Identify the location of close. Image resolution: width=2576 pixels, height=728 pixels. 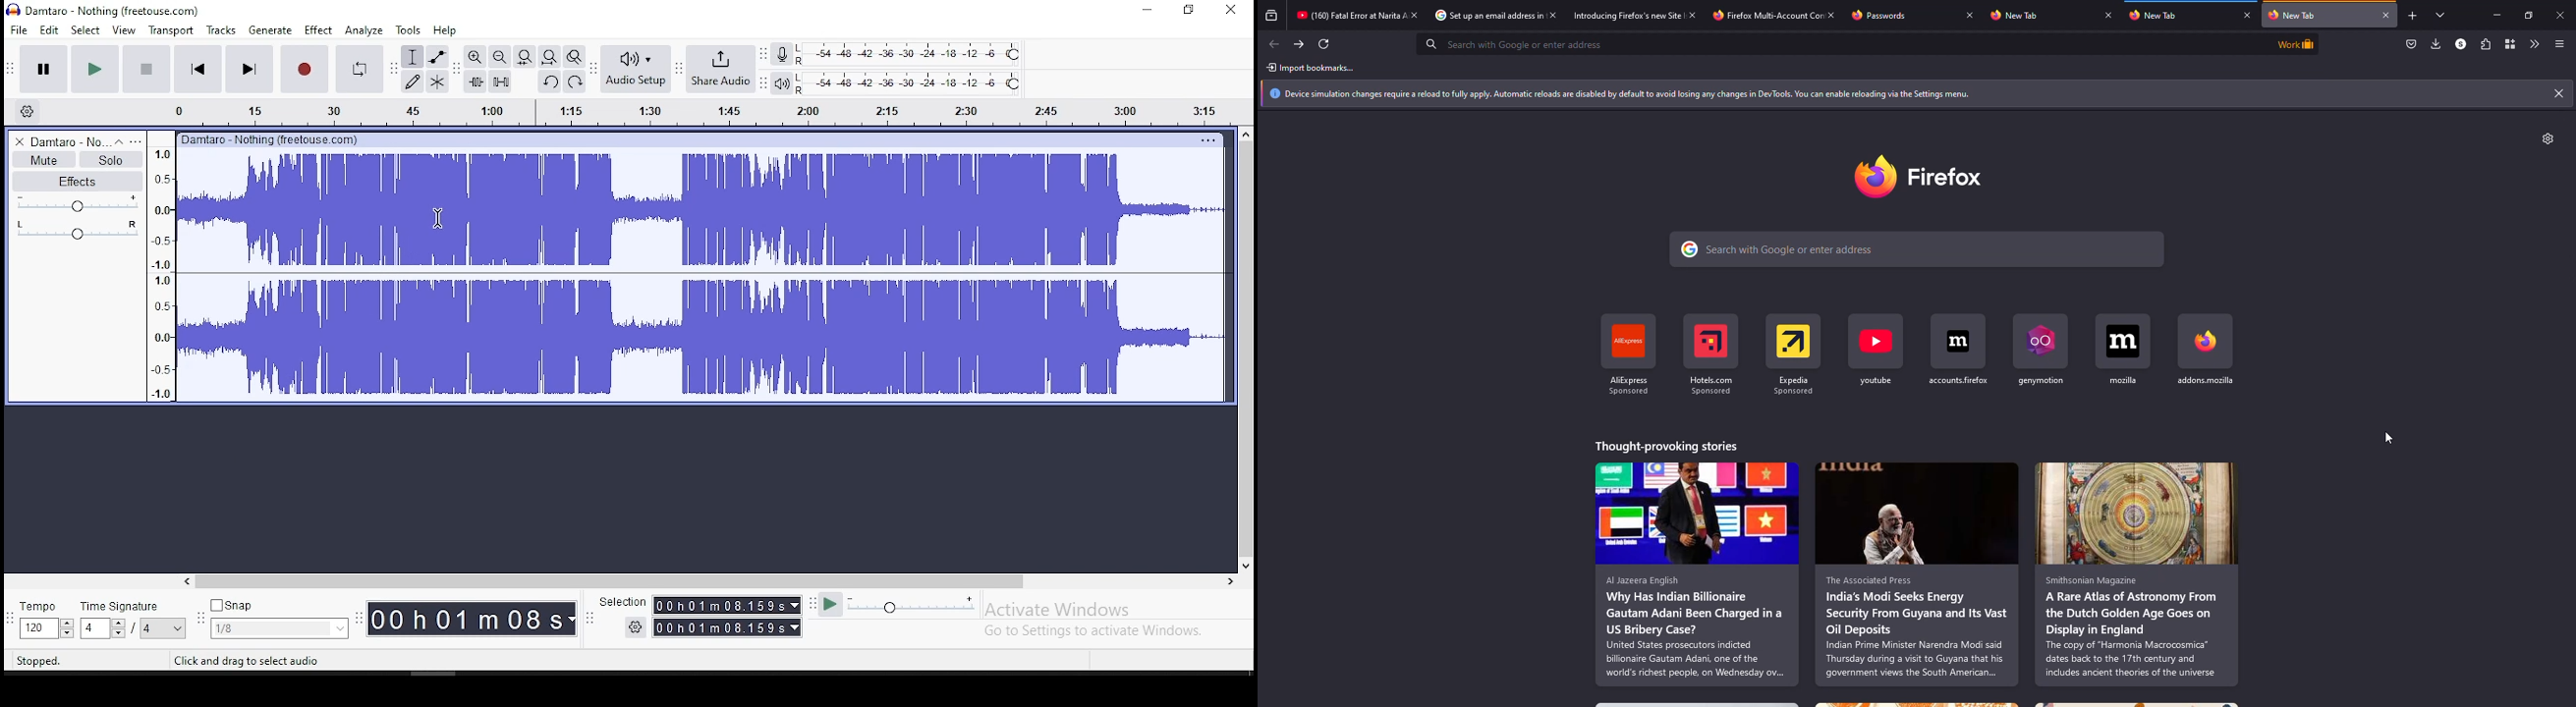
(2387, 14).